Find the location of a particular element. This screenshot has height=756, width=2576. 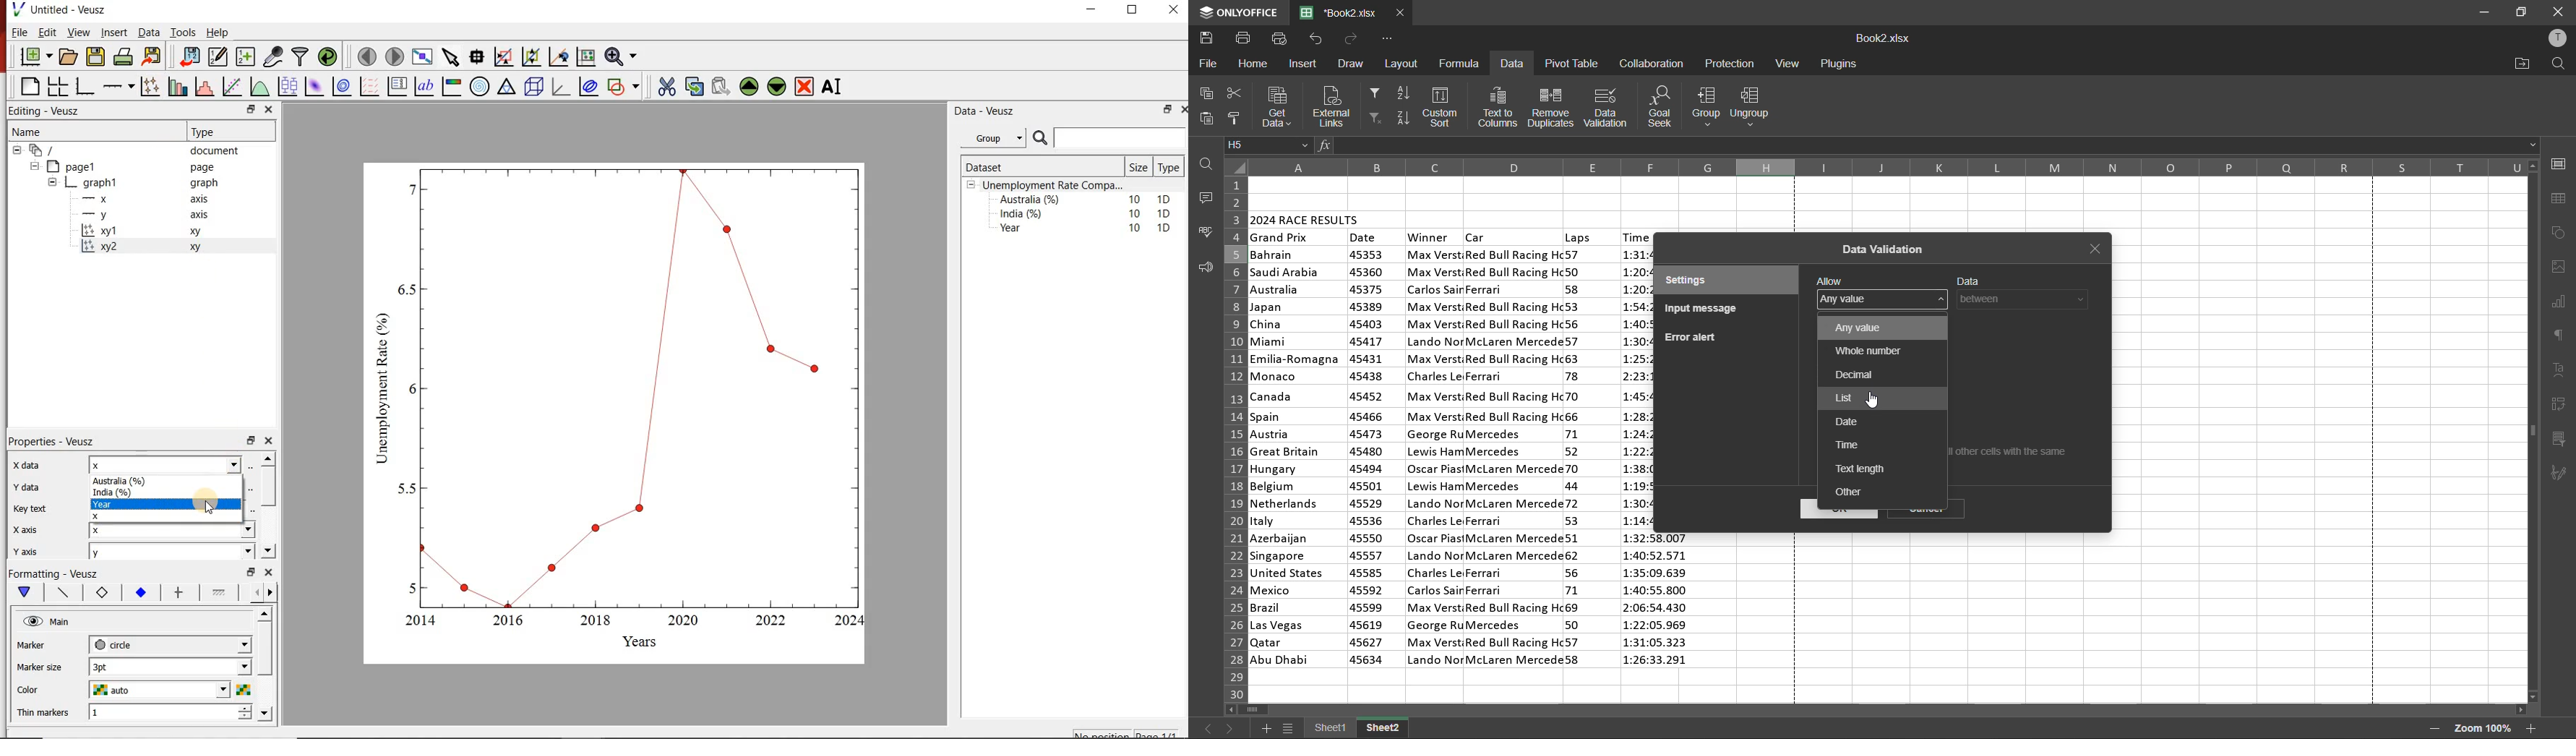

circle is located at coordinates (168, 643).